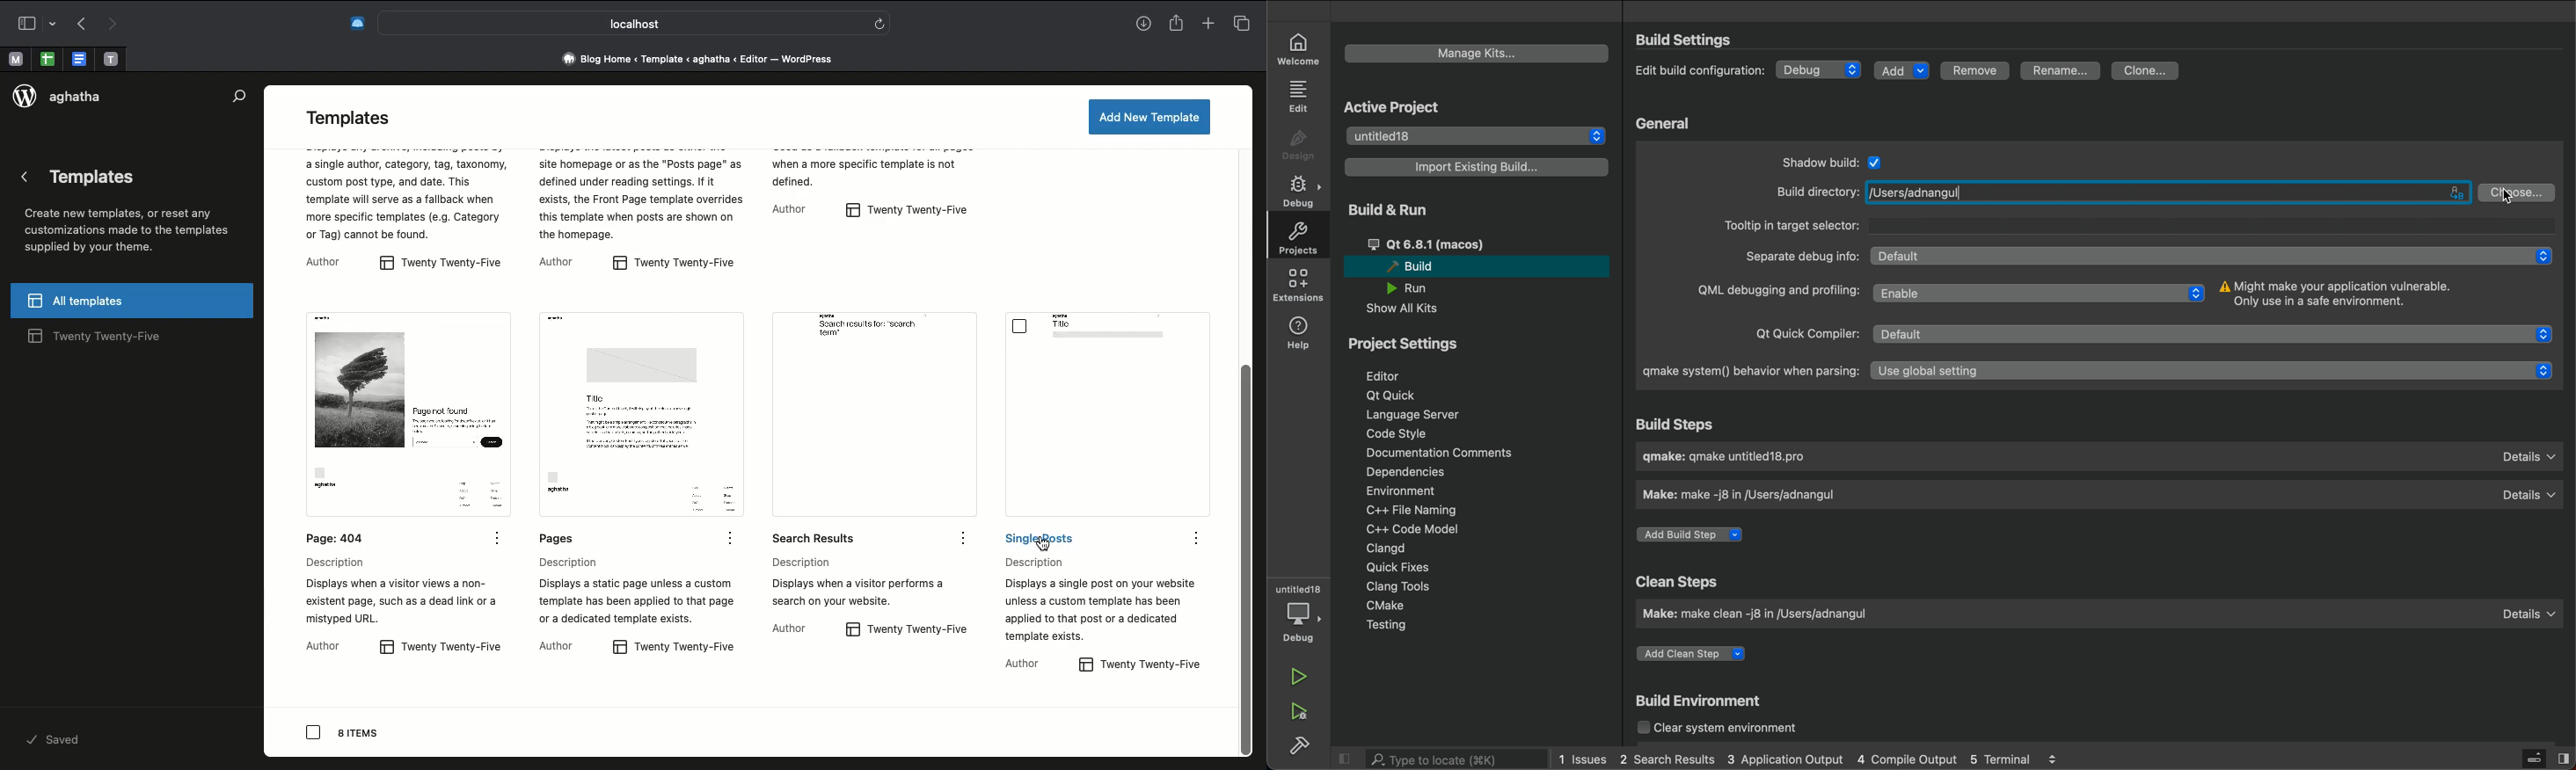  What do you see at coordinates (1208, 25) in the screenshot?
I see `New tab` at bounding box center [1208, 25].